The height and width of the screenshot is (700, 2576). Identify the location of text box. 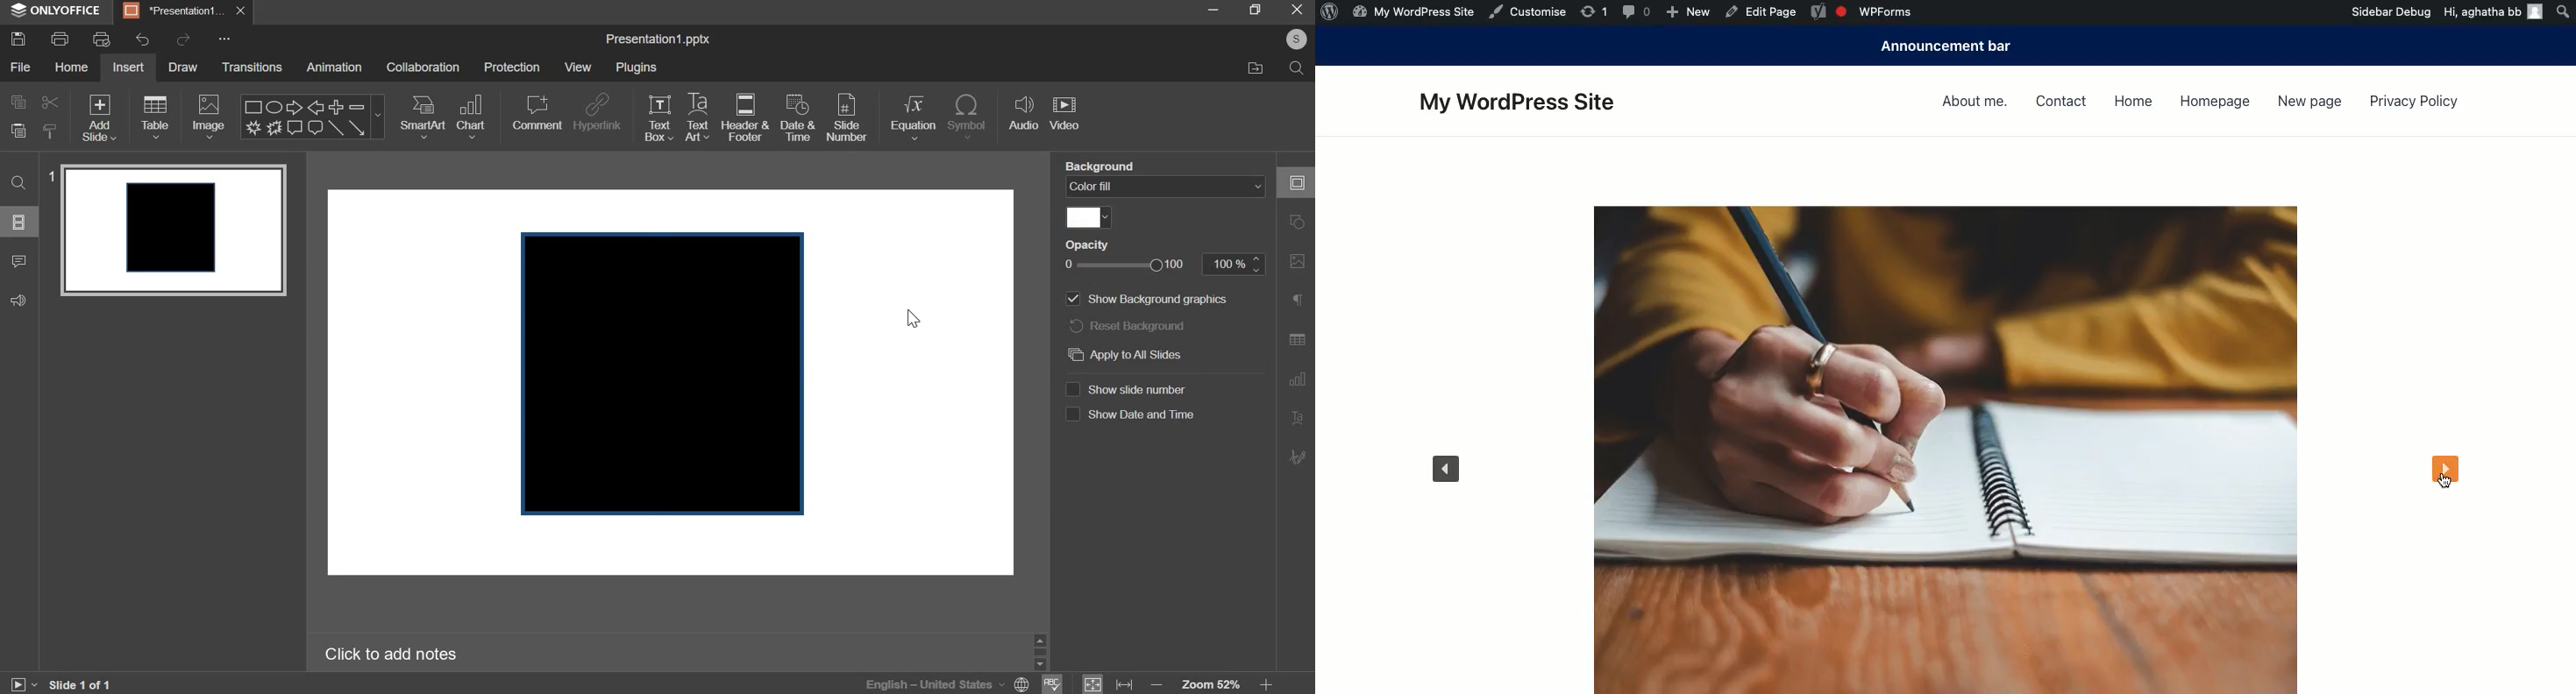
(659, 117).